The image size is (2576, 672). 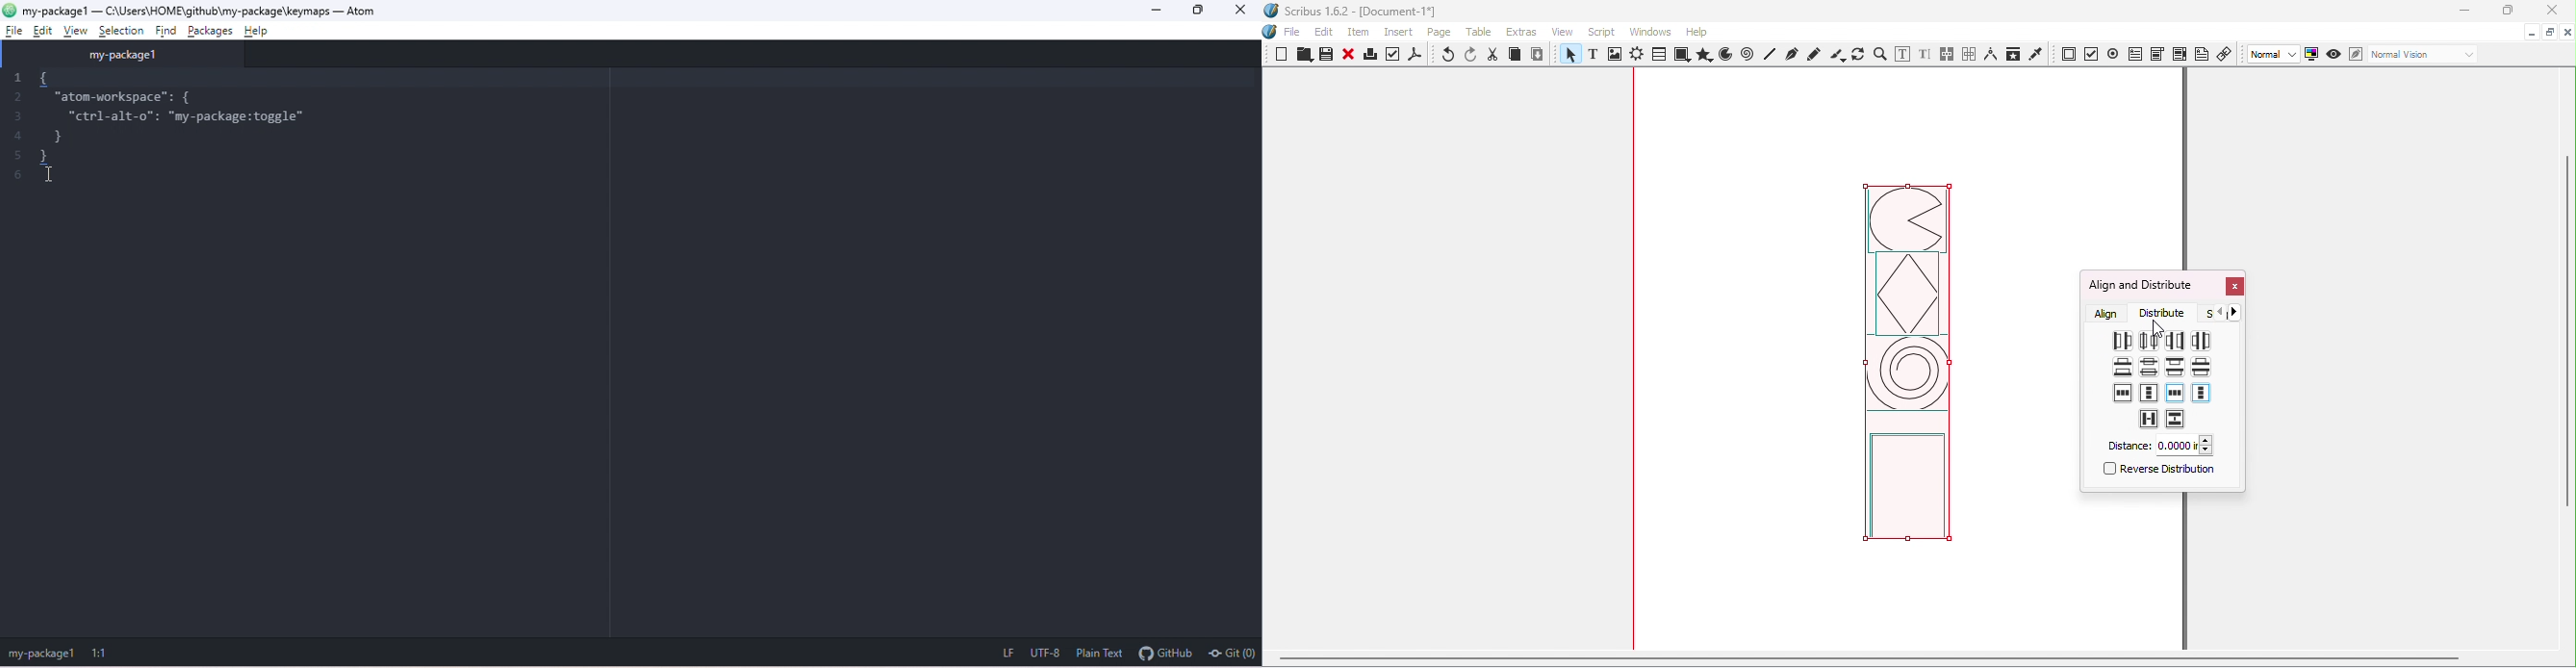 I want to click on Undo, so click(x=1449, y=56).